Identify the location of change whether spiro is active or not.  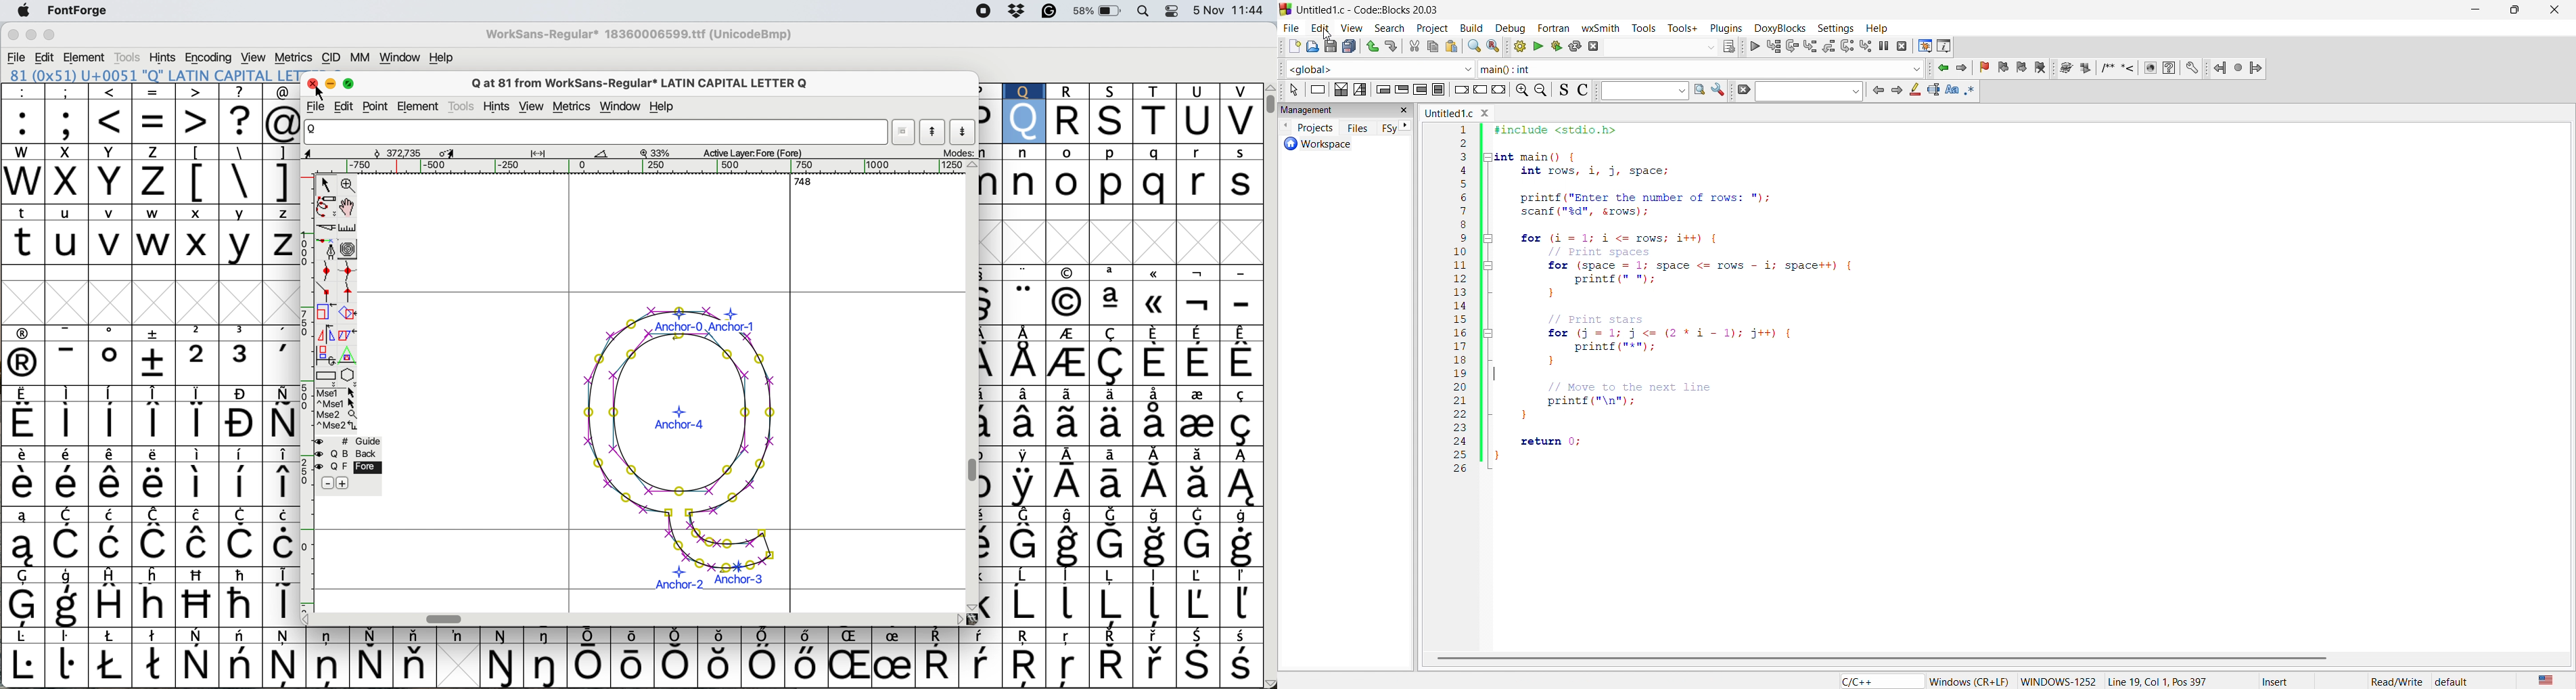
(350, 251).